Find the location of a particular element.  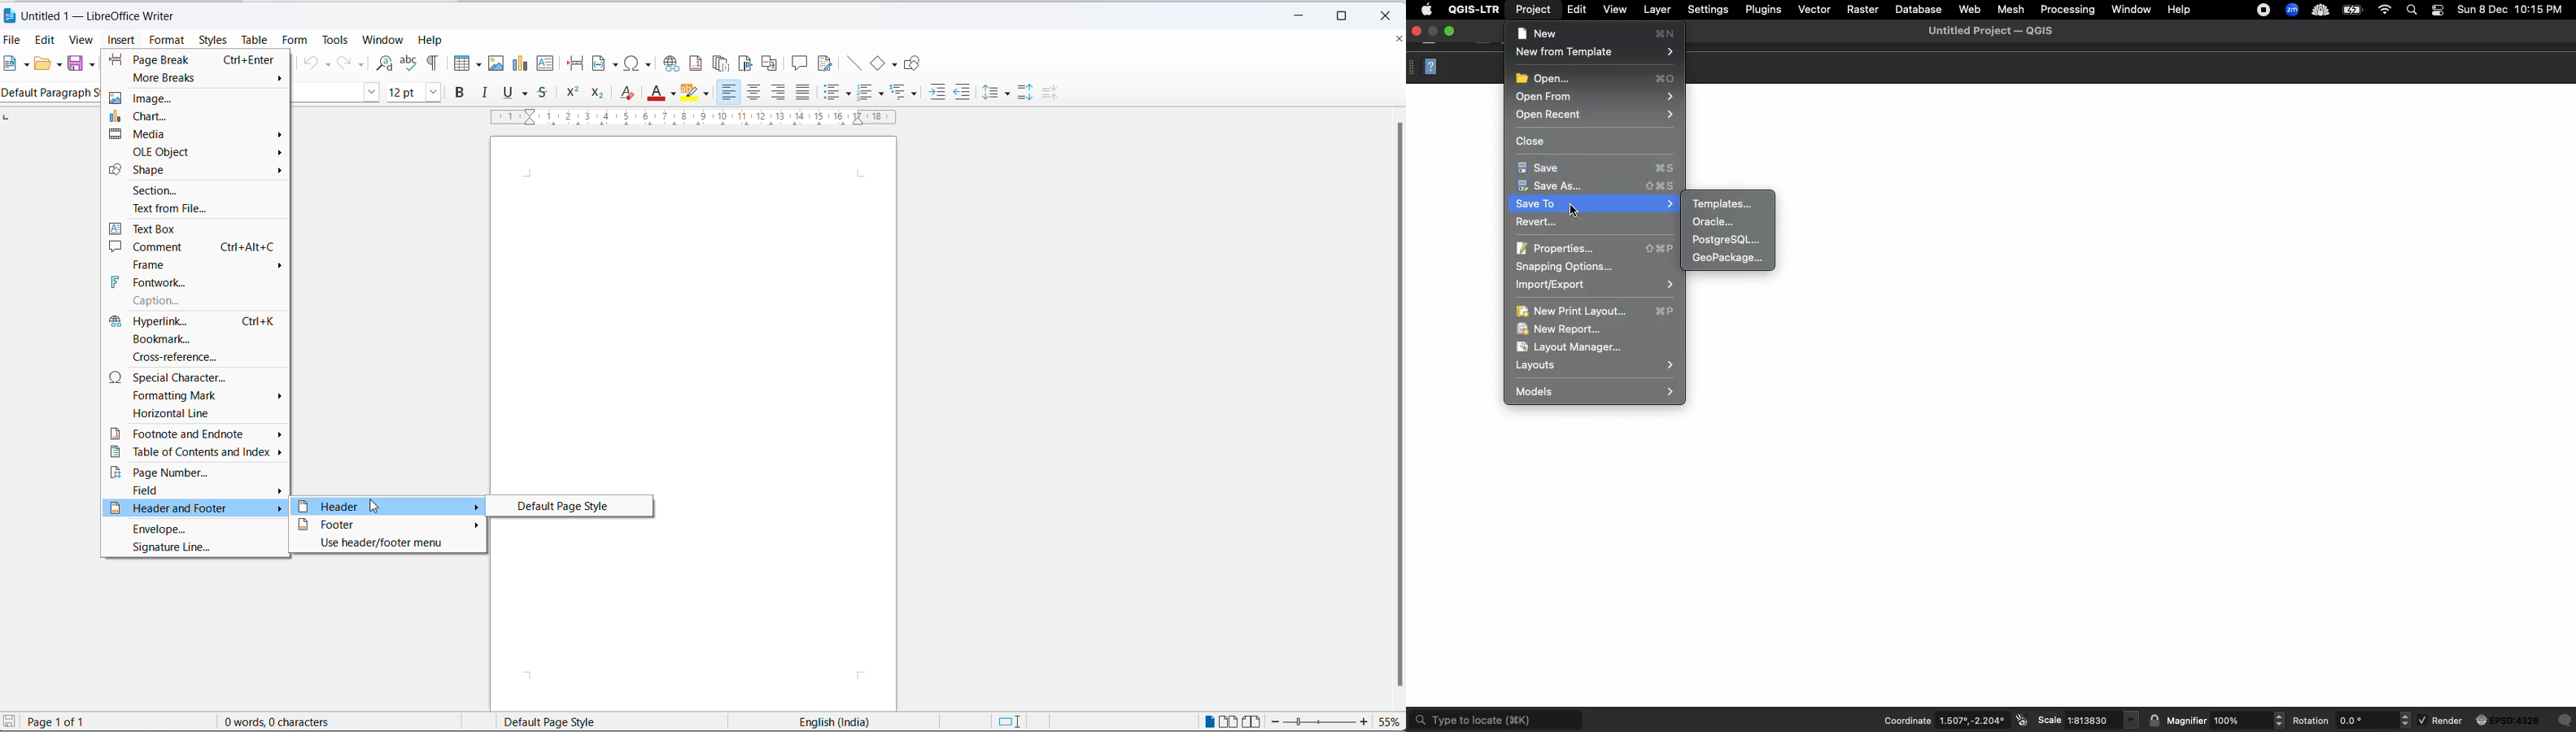

Help is located at coordinates (2182, 8).